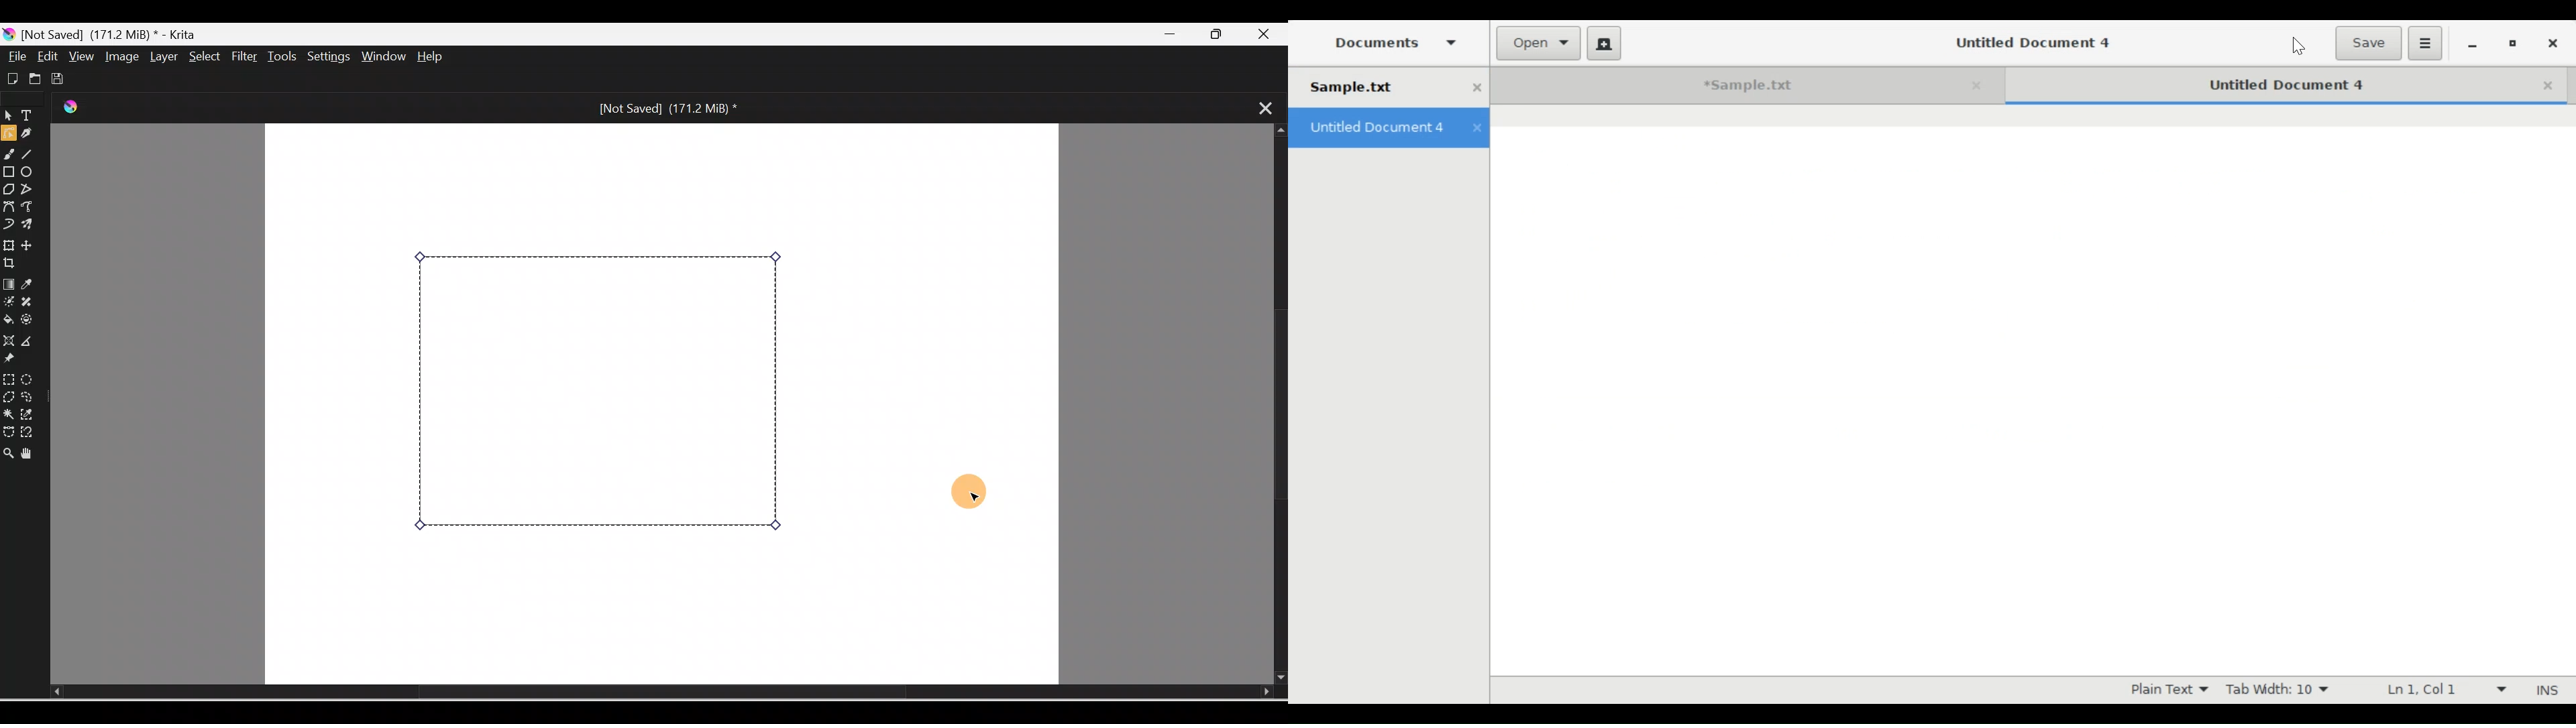 Image resolution: width=2576 pixels, height=728 pixels. What do you see at coordinates (73, 108) in the screenshot?
I see `Krita Logo` at bounding box center [73, 108].